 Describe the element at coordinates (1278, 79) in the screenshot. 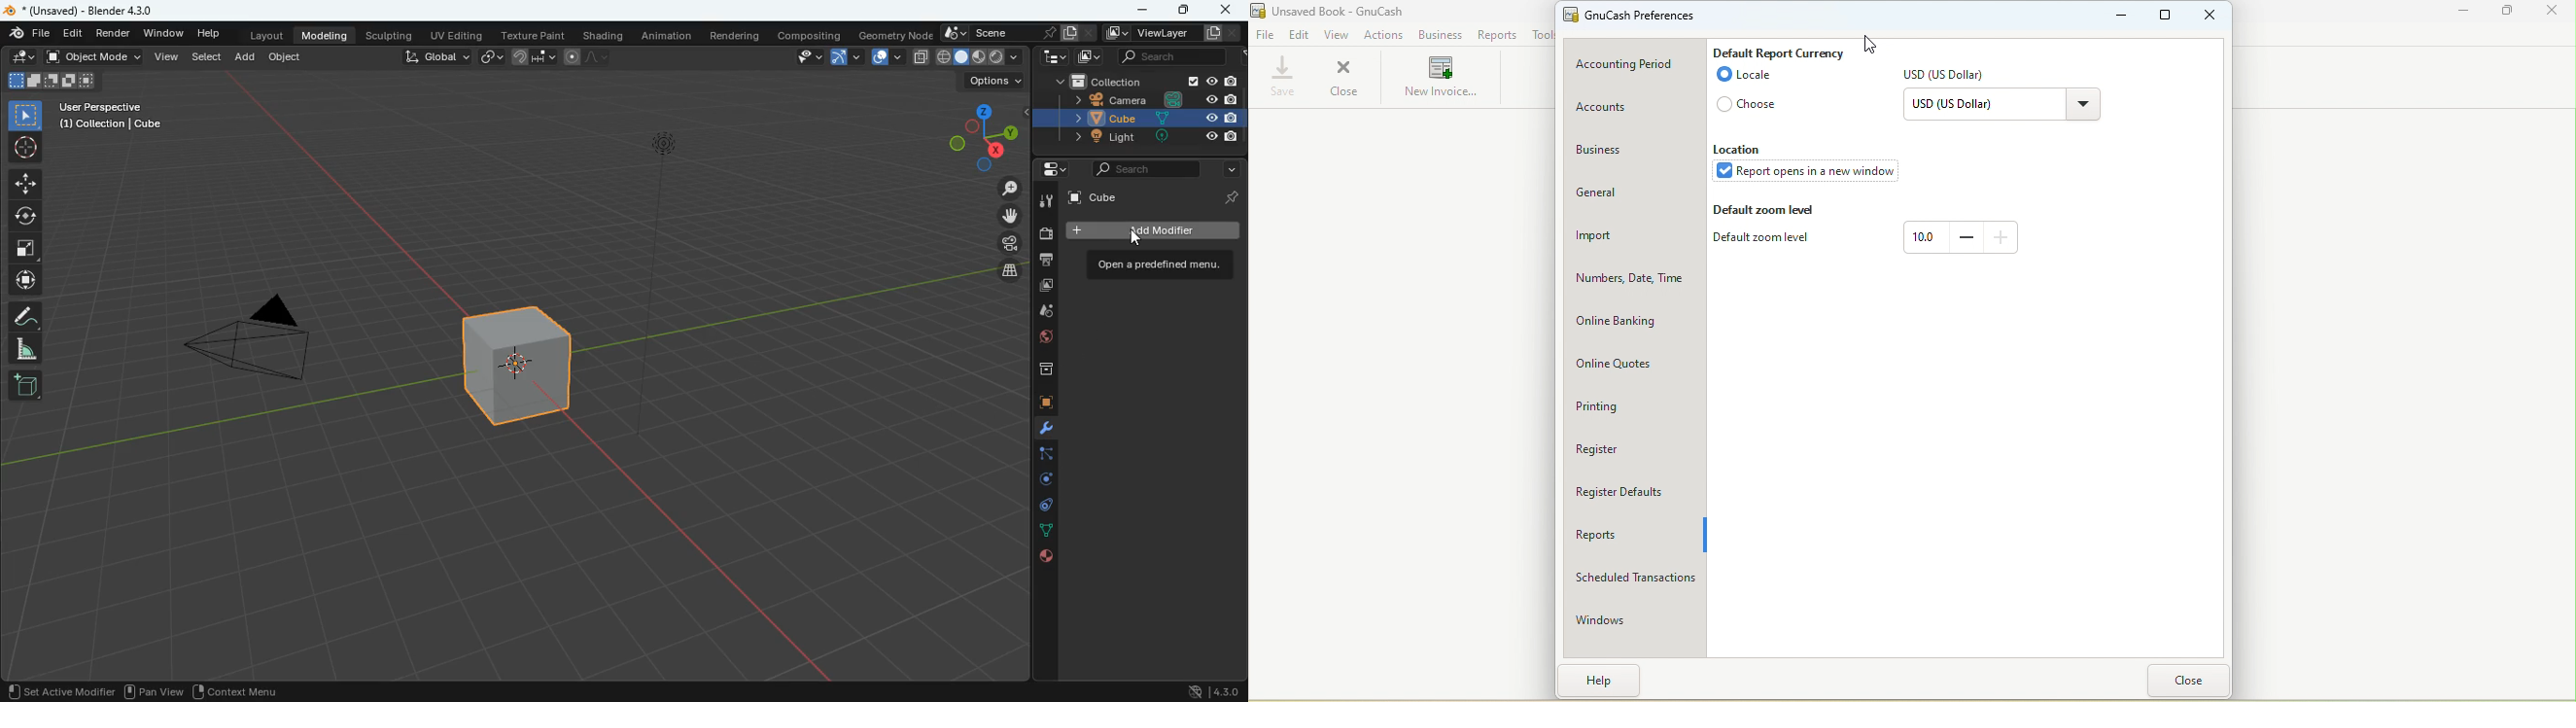

I see `Save` at that location.